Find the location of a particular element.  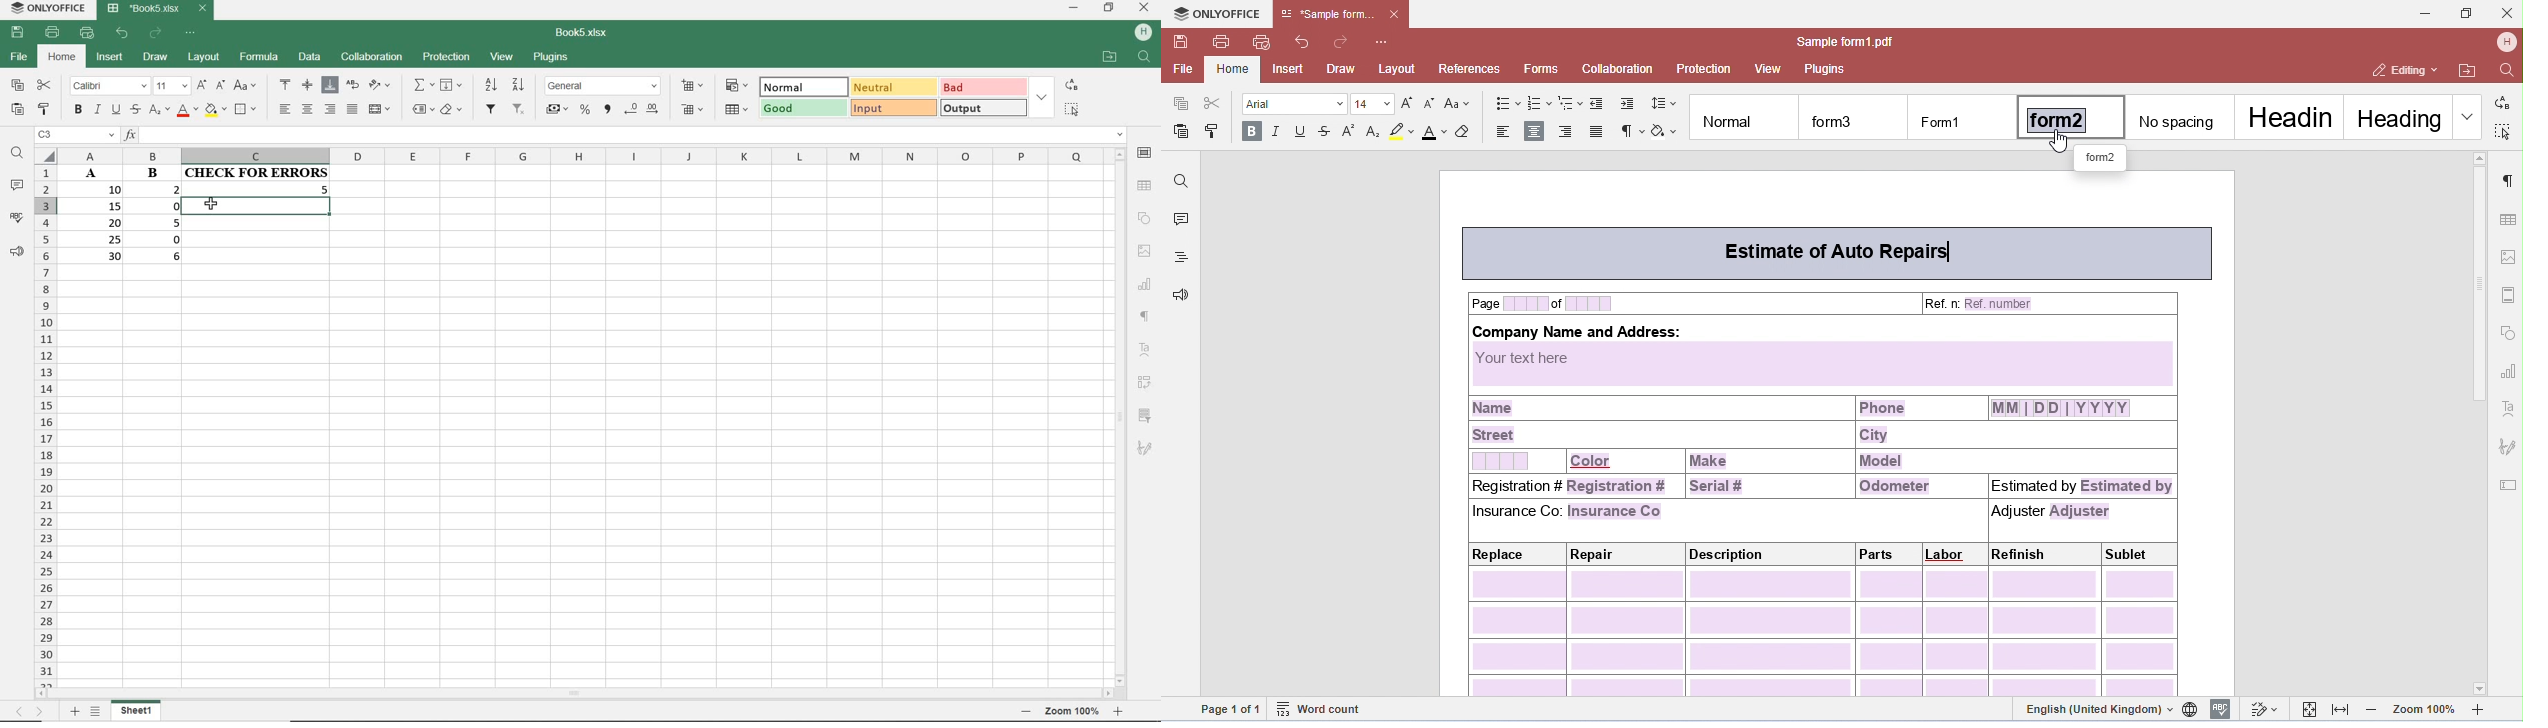

WRAP TEXT is located at coordinates (352, 86).